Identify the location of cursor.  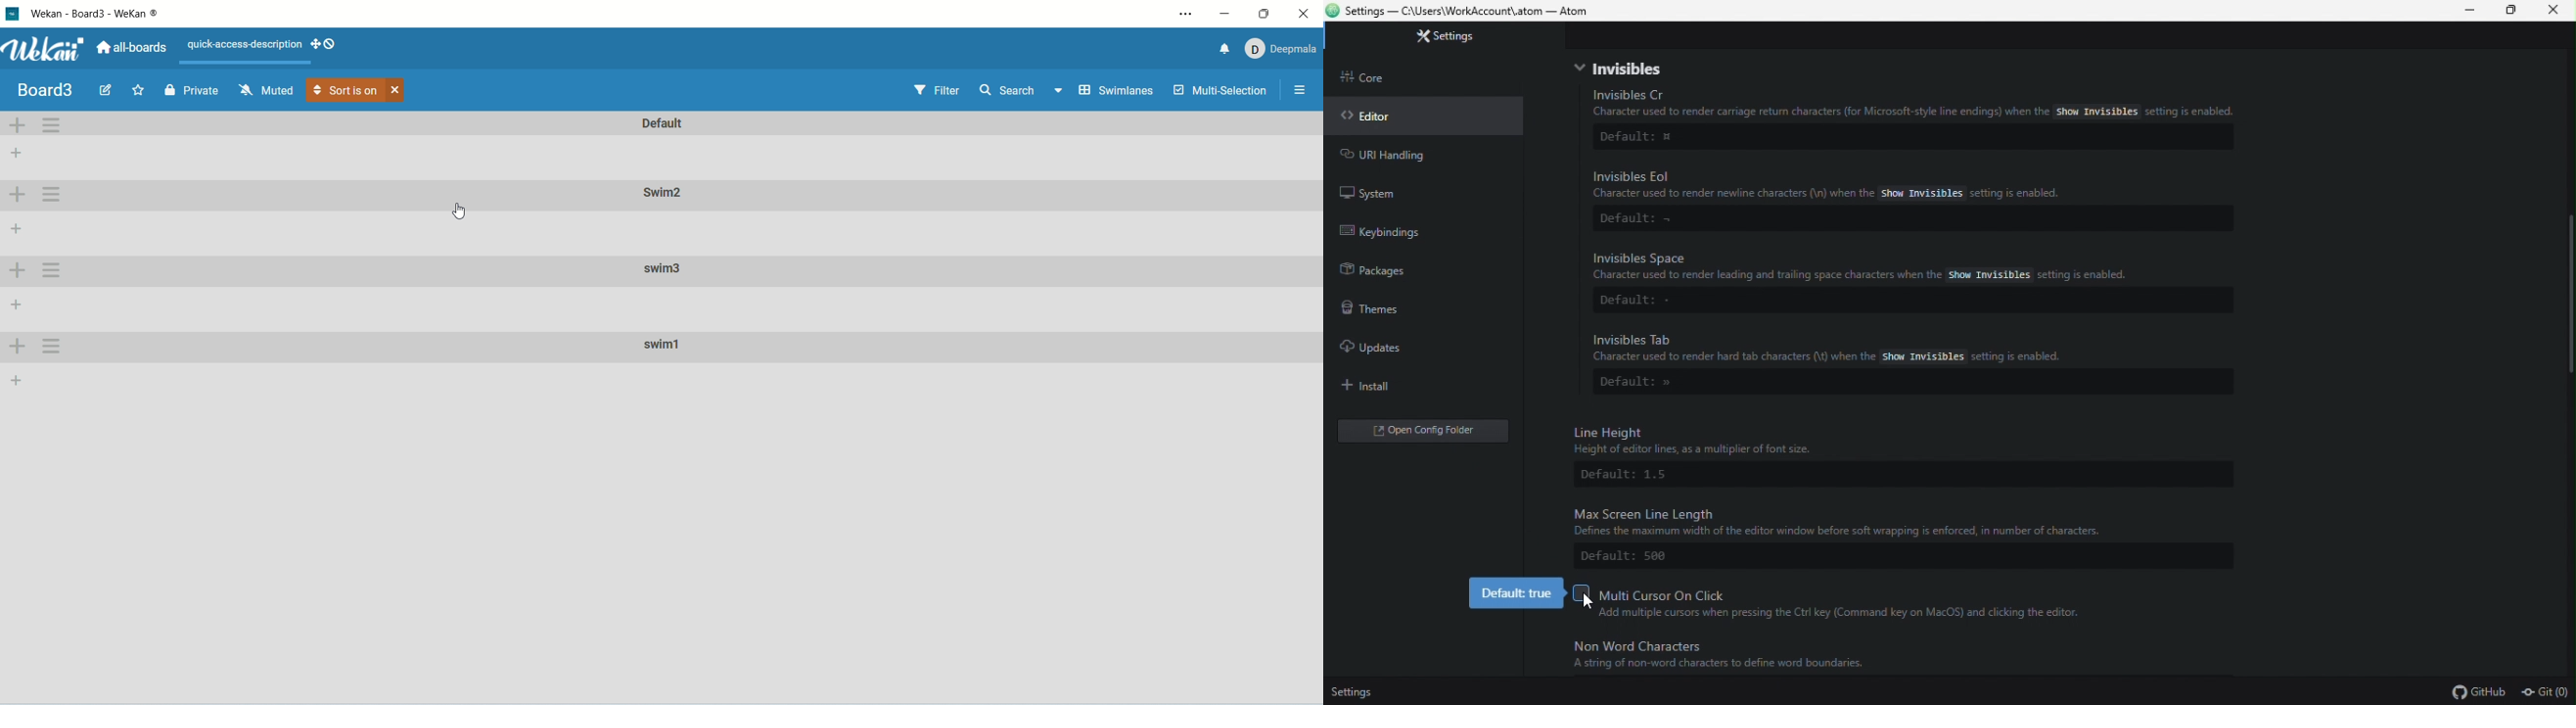
(1585, 603).